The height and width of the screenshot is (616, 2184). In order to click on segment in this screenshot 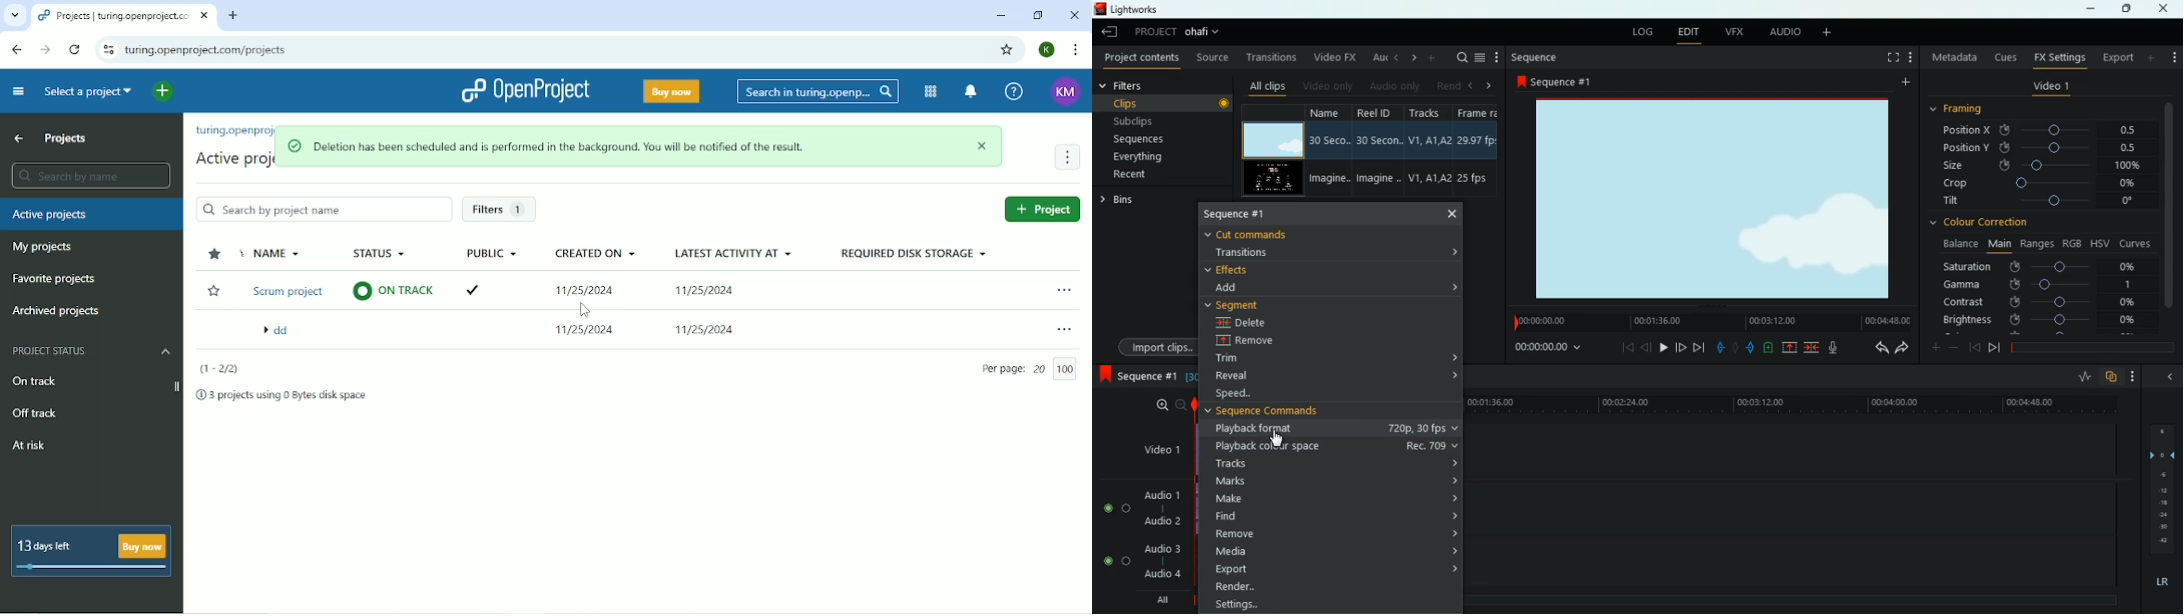, I will do `click(1241, 306)`.